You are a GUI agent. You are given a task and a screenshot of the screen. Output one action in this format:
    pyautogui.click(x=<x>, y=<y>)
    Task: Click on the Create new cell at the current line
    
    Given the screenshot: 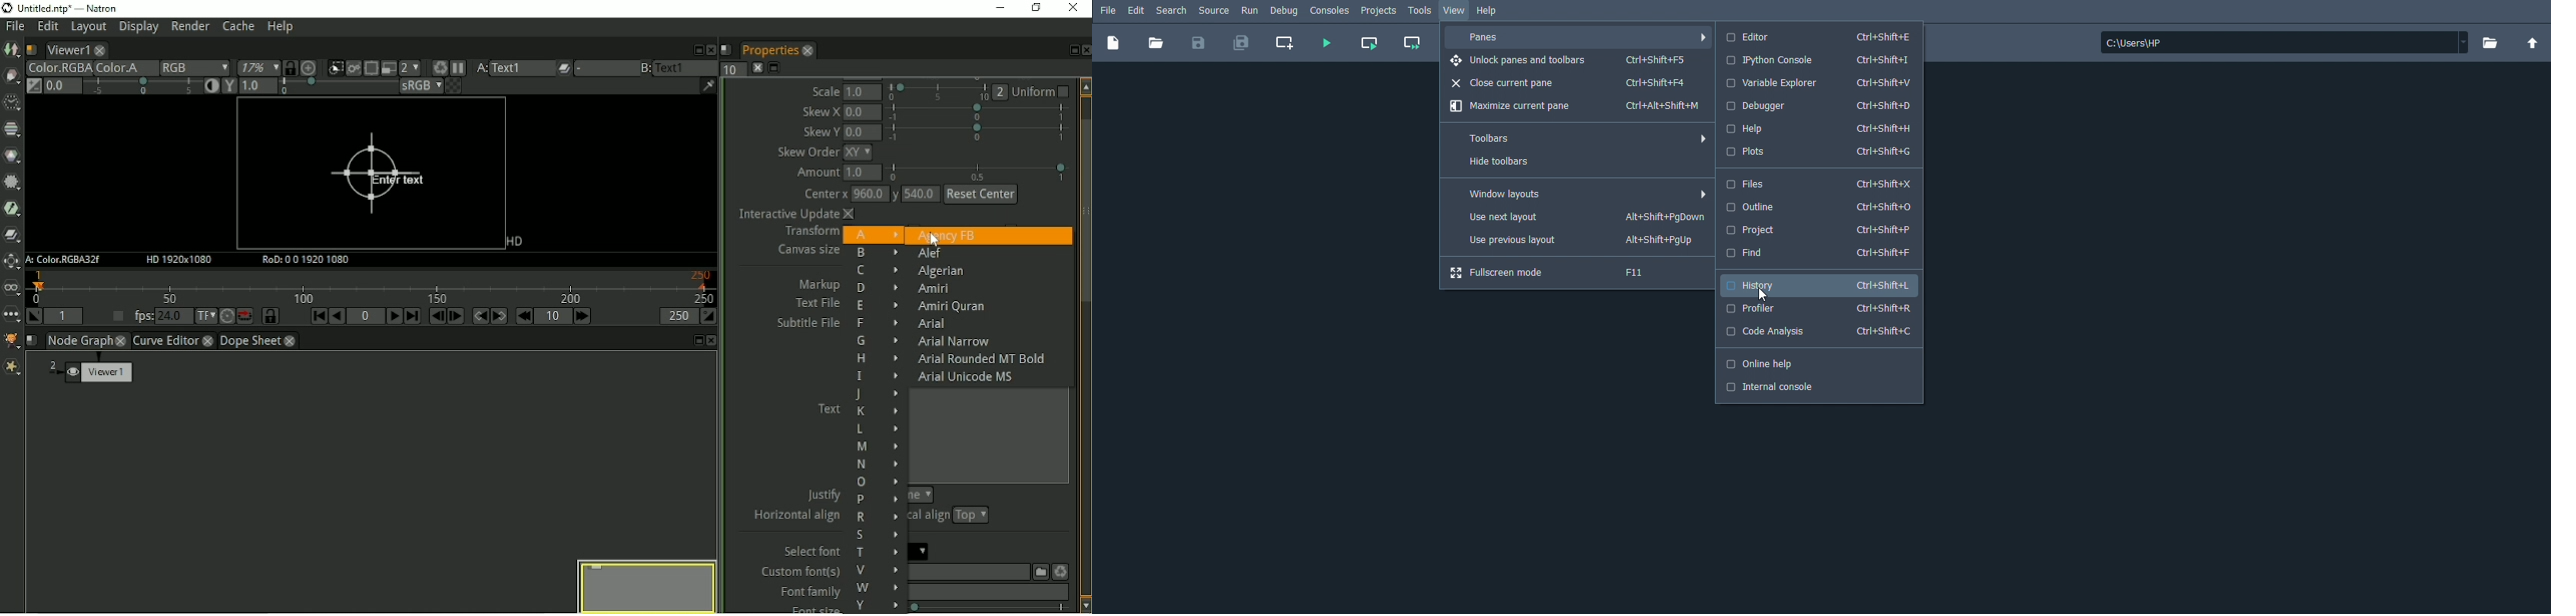 What is the action you would take?
    pyautogui.click(x=1287, y=44)
    